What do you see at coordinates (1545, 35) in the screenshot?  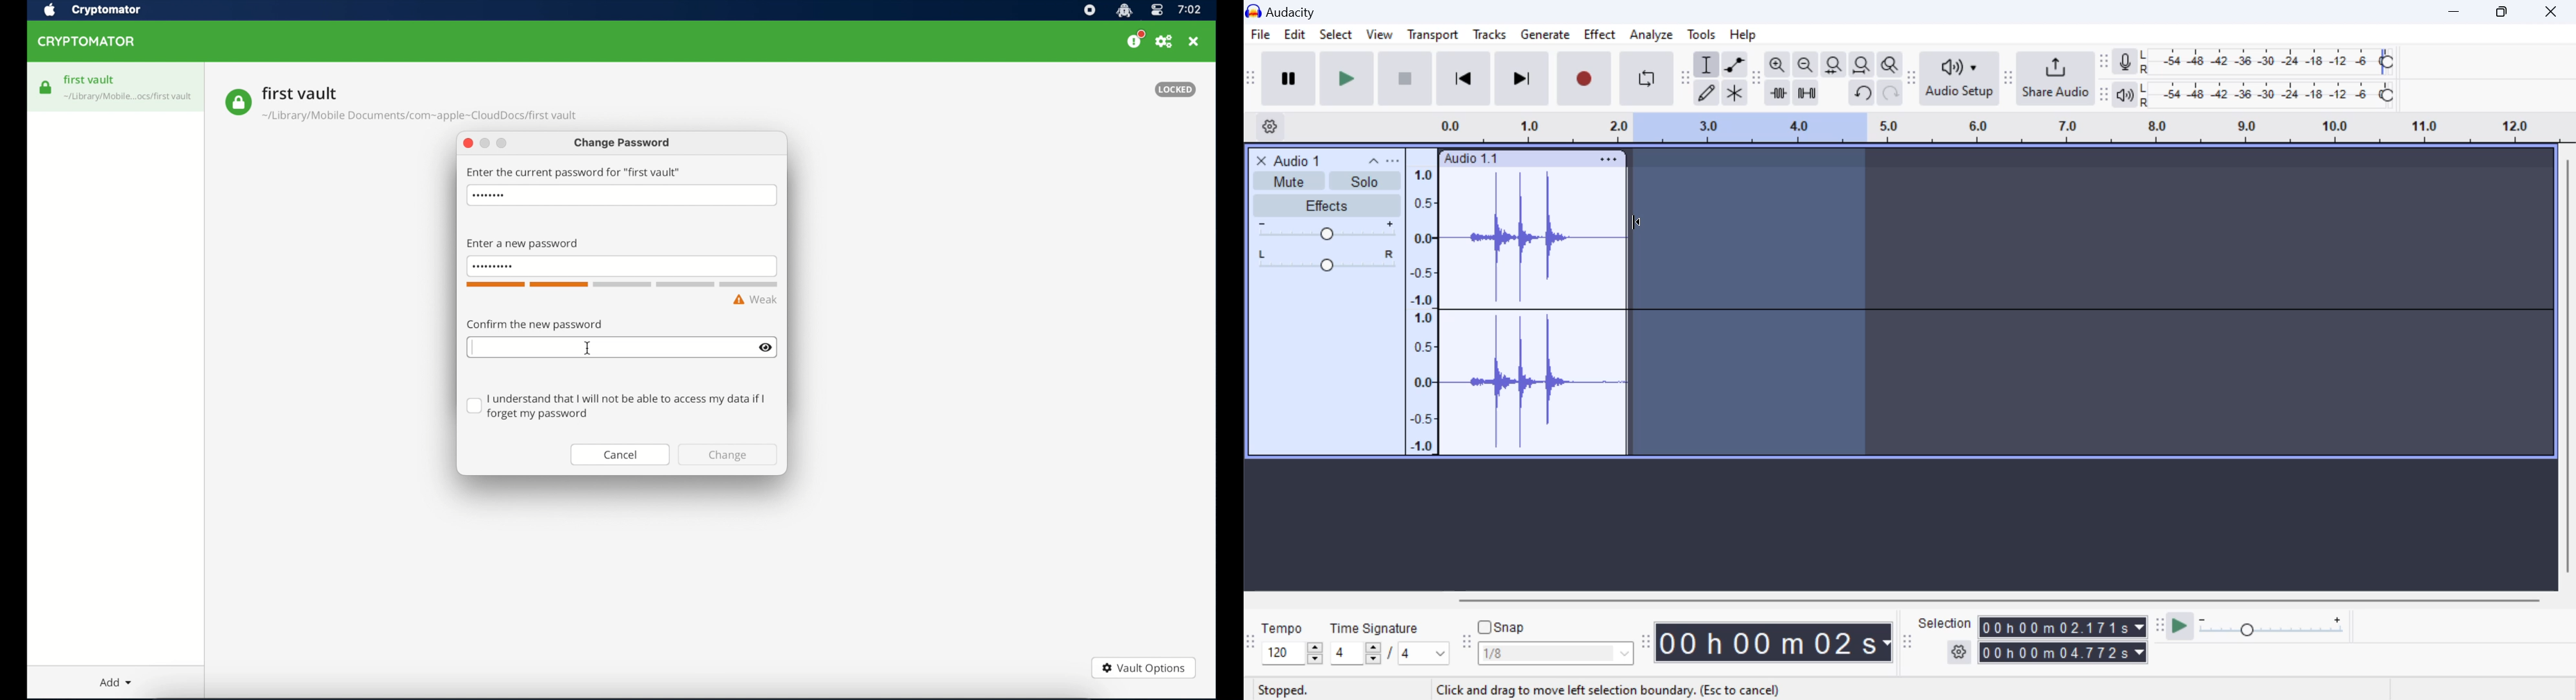 I see `Generate` at bounding box center [1545, 35].